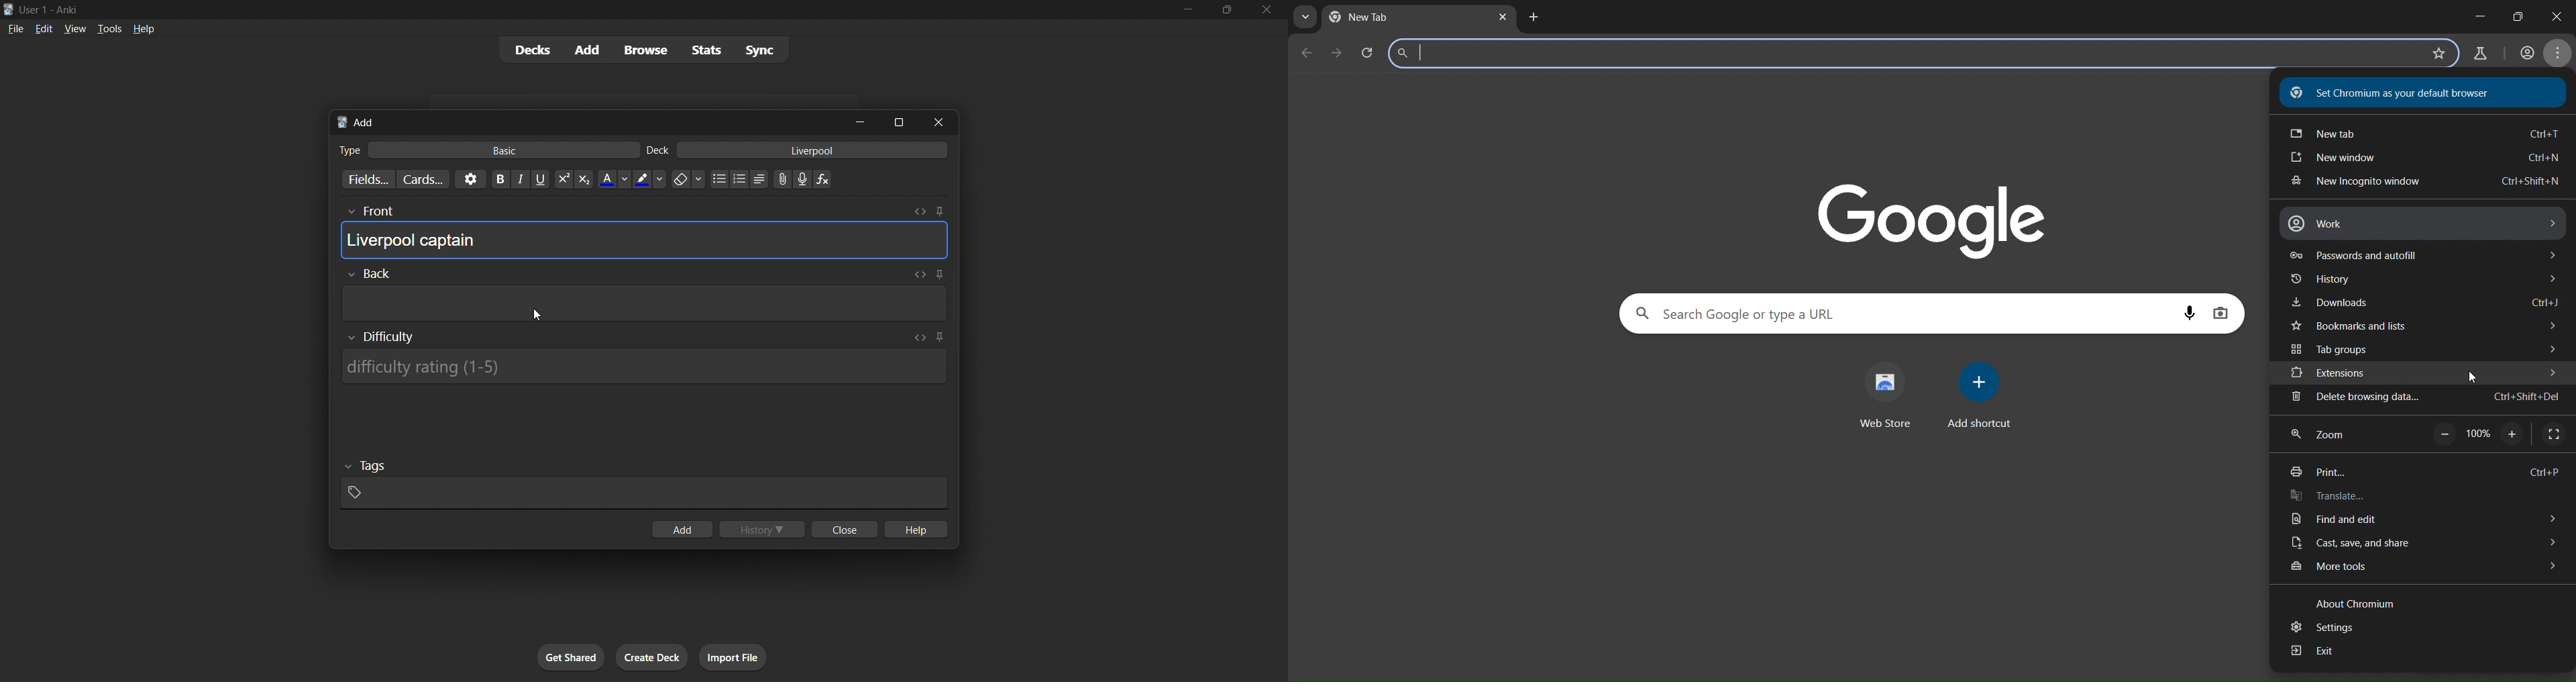 The height and width of the screenshot is (700, 2576). I want to click on , so click(366, 467).